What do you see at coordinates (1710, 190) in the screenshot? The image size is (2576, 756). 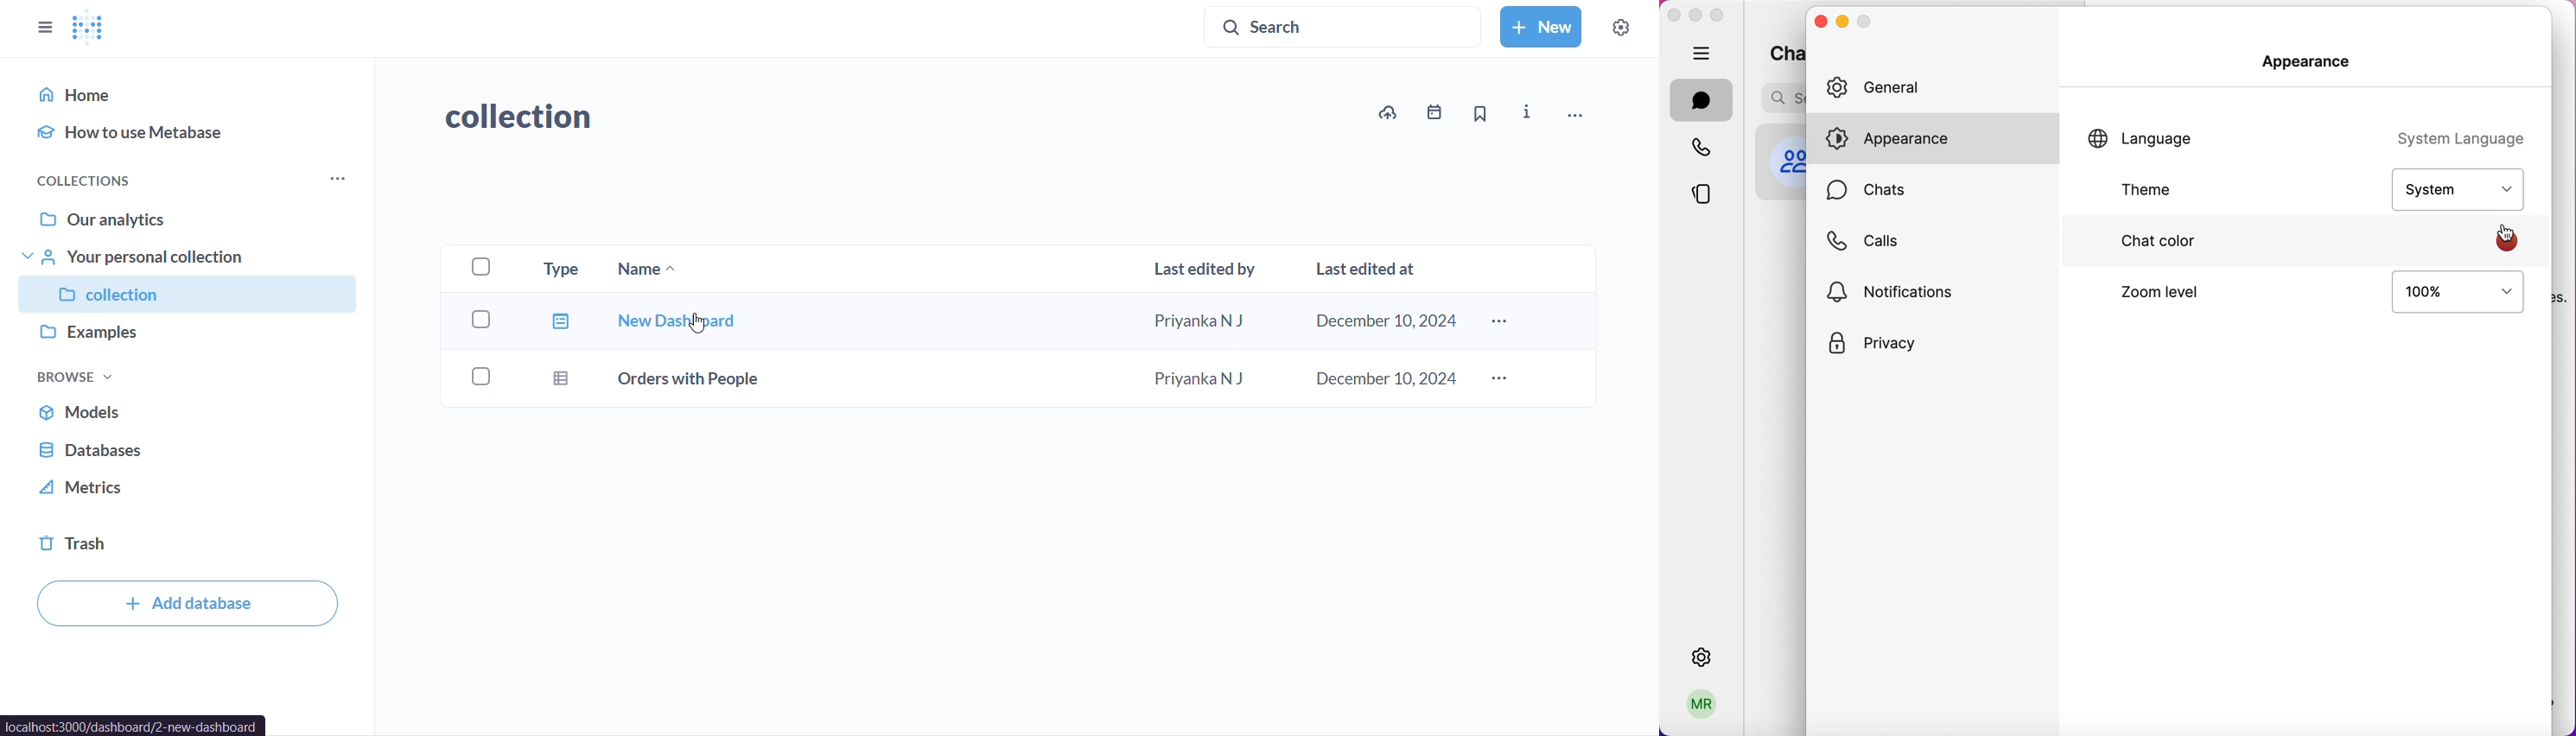 I see `stories` at bounding box center [1710, 190].